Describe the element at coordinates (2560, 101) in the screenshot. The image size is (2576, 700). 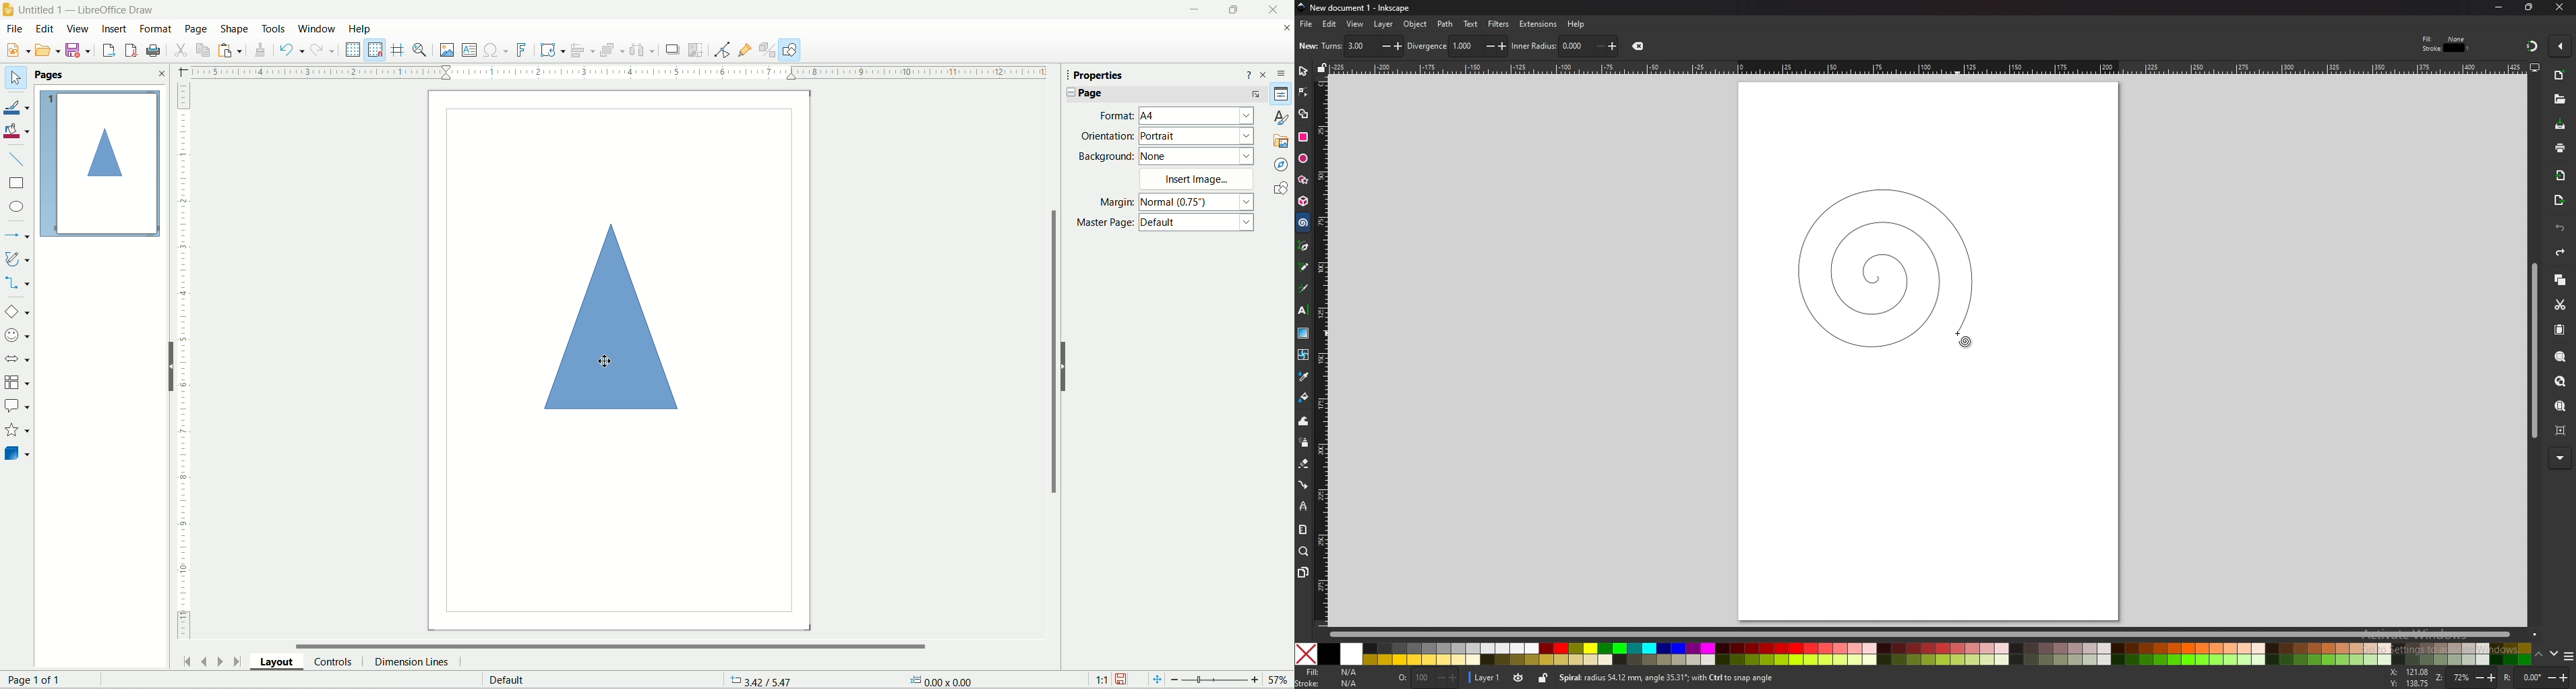
I see `open` at that location.